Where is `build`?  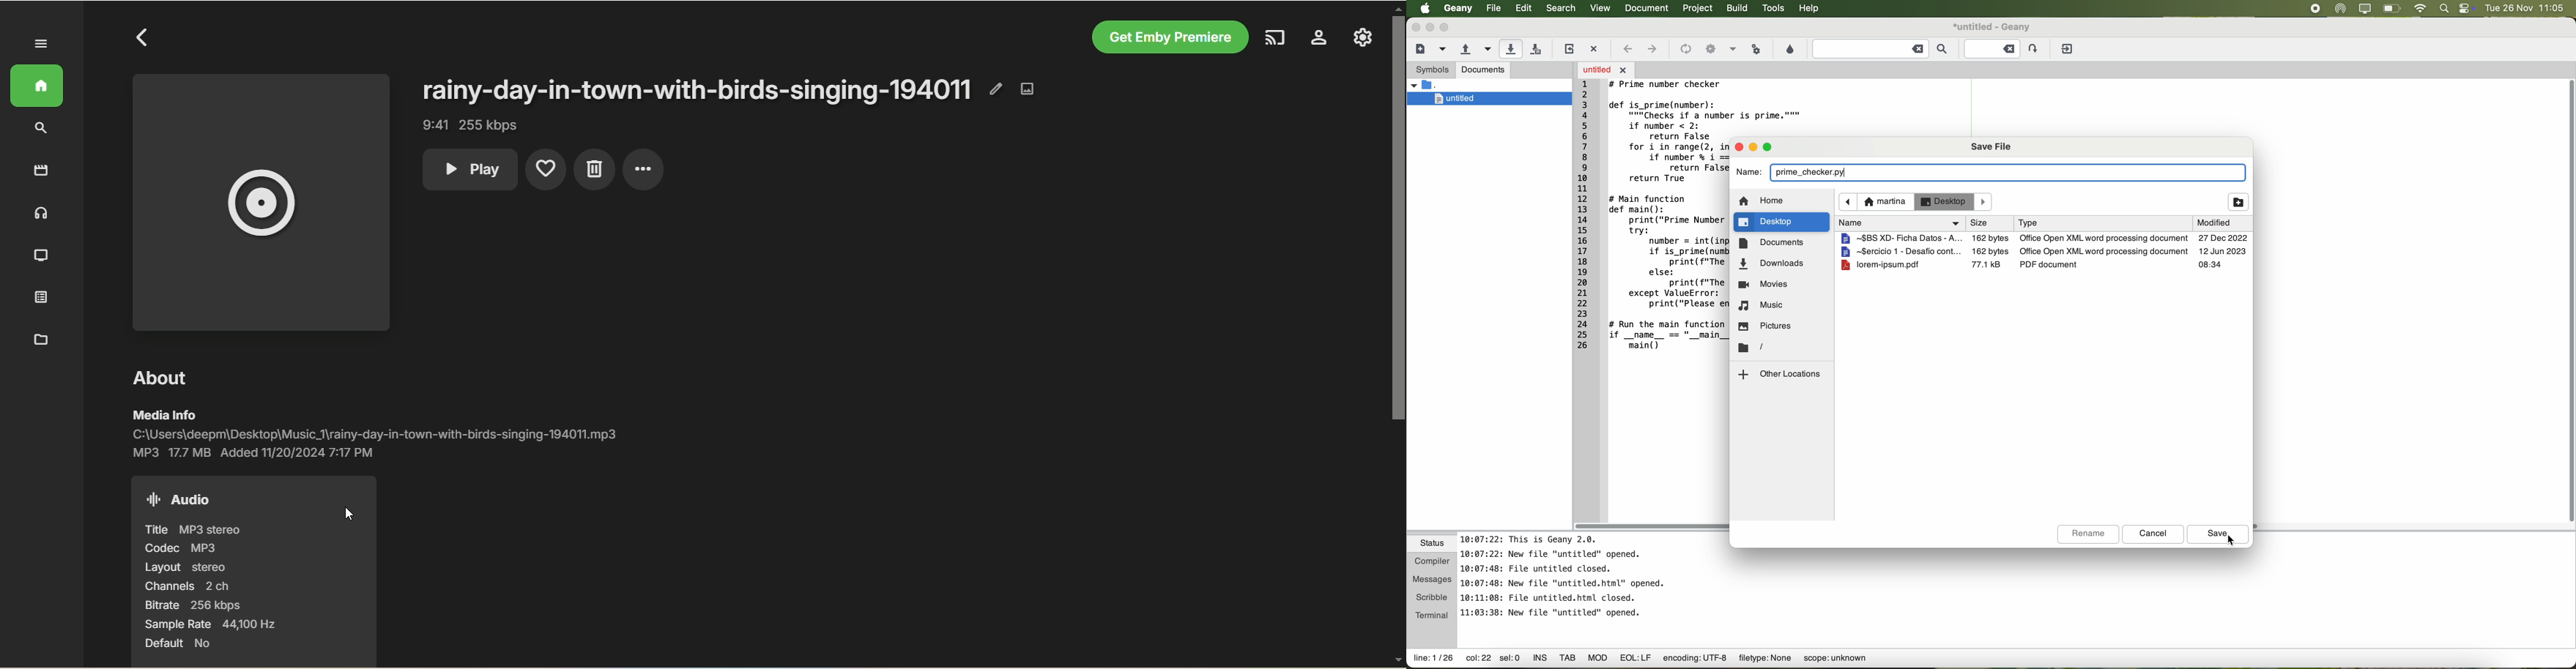 build is located at coordinates (1738, 9).